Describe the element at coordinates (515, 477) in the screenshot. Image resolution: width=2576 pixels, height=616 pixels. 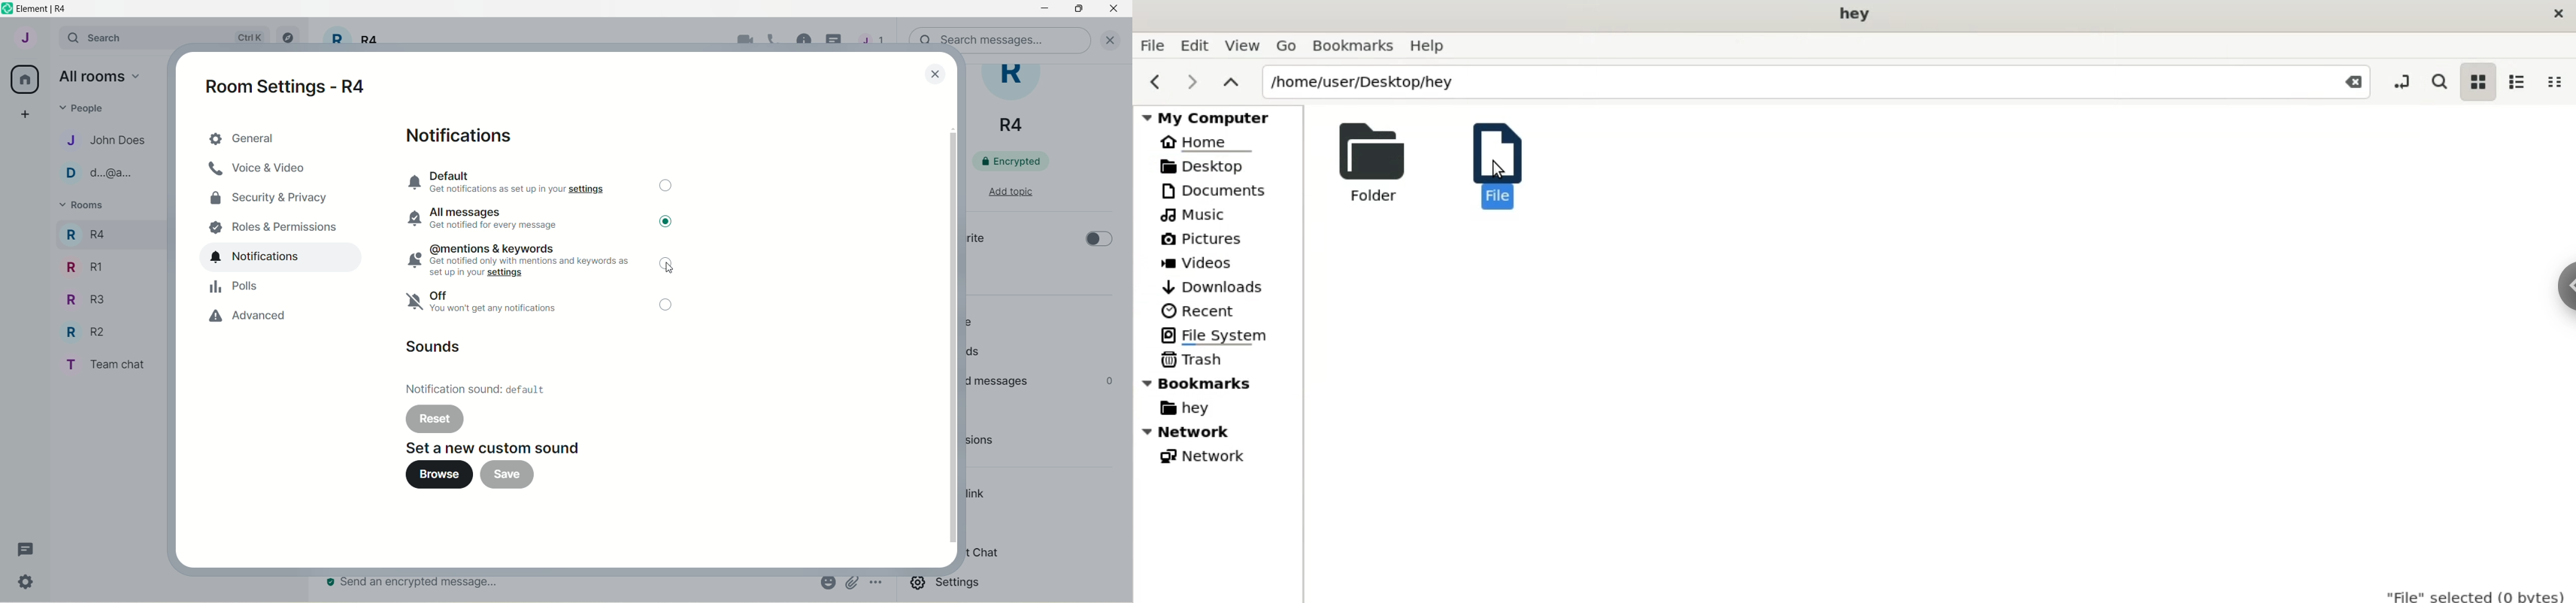
I see `save` at that location.